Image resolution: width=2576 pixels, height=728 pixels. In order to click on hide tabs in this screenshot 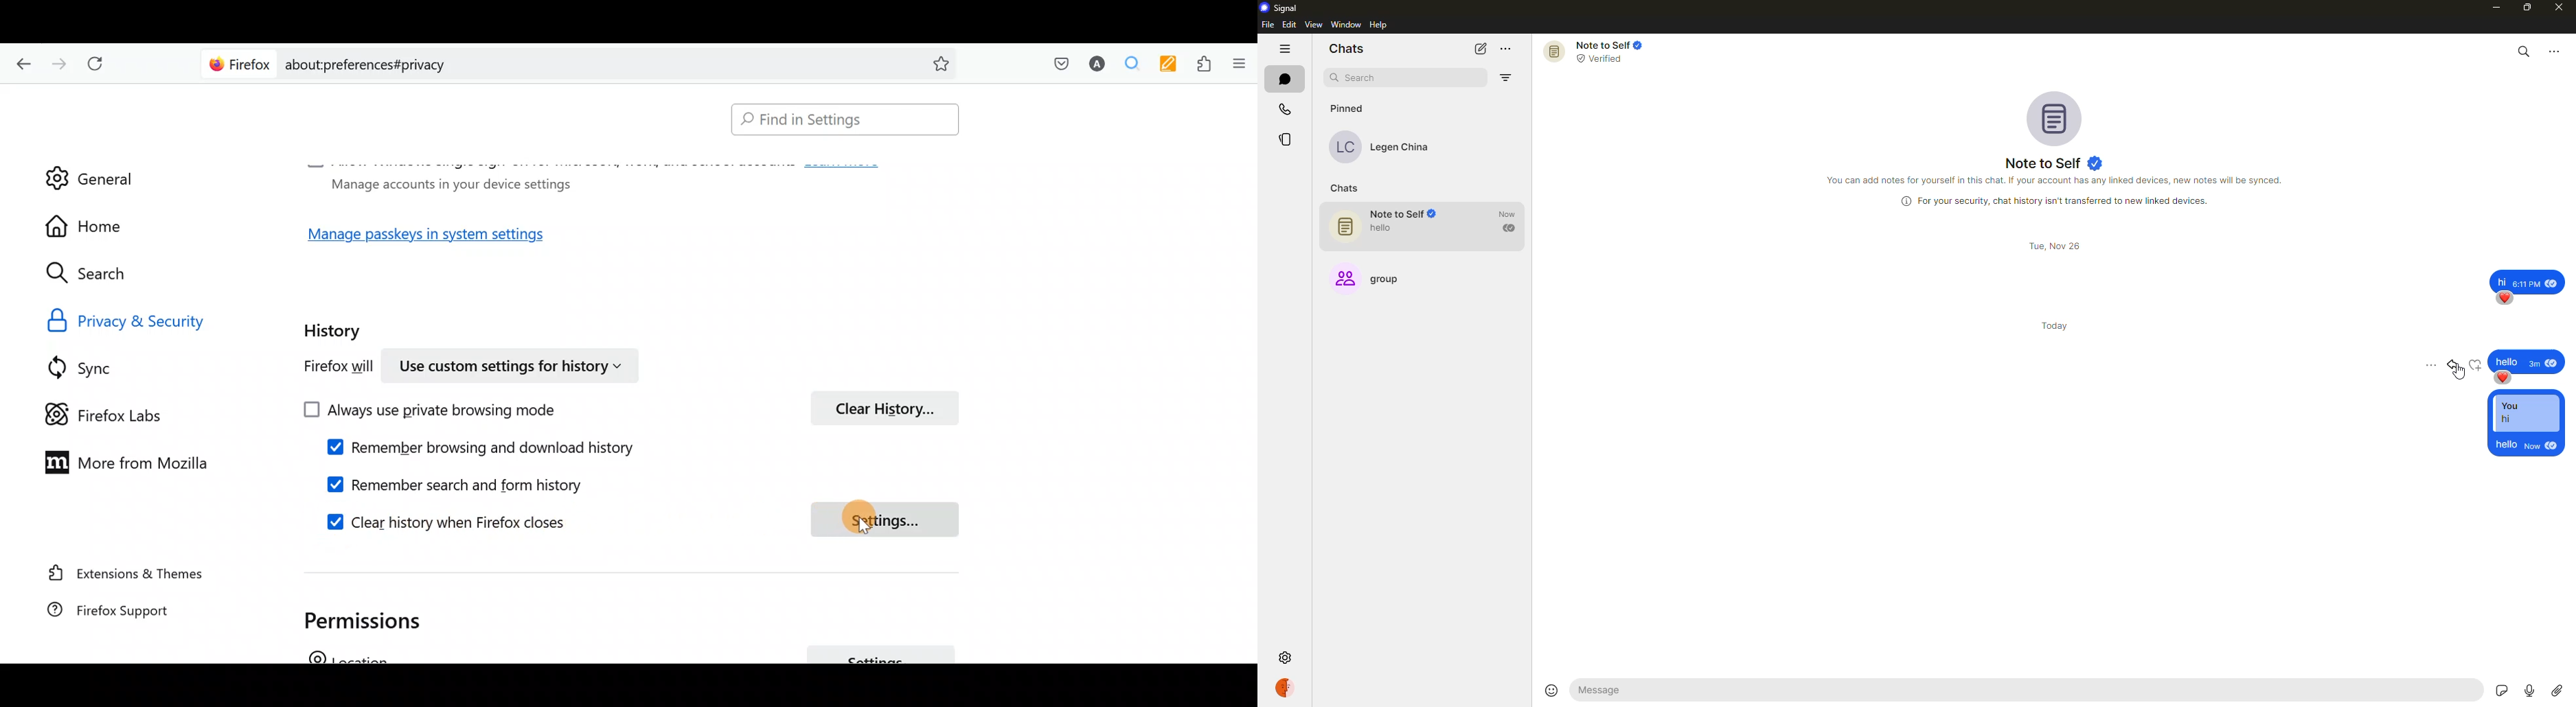, I will do `click(1286, 49)`.